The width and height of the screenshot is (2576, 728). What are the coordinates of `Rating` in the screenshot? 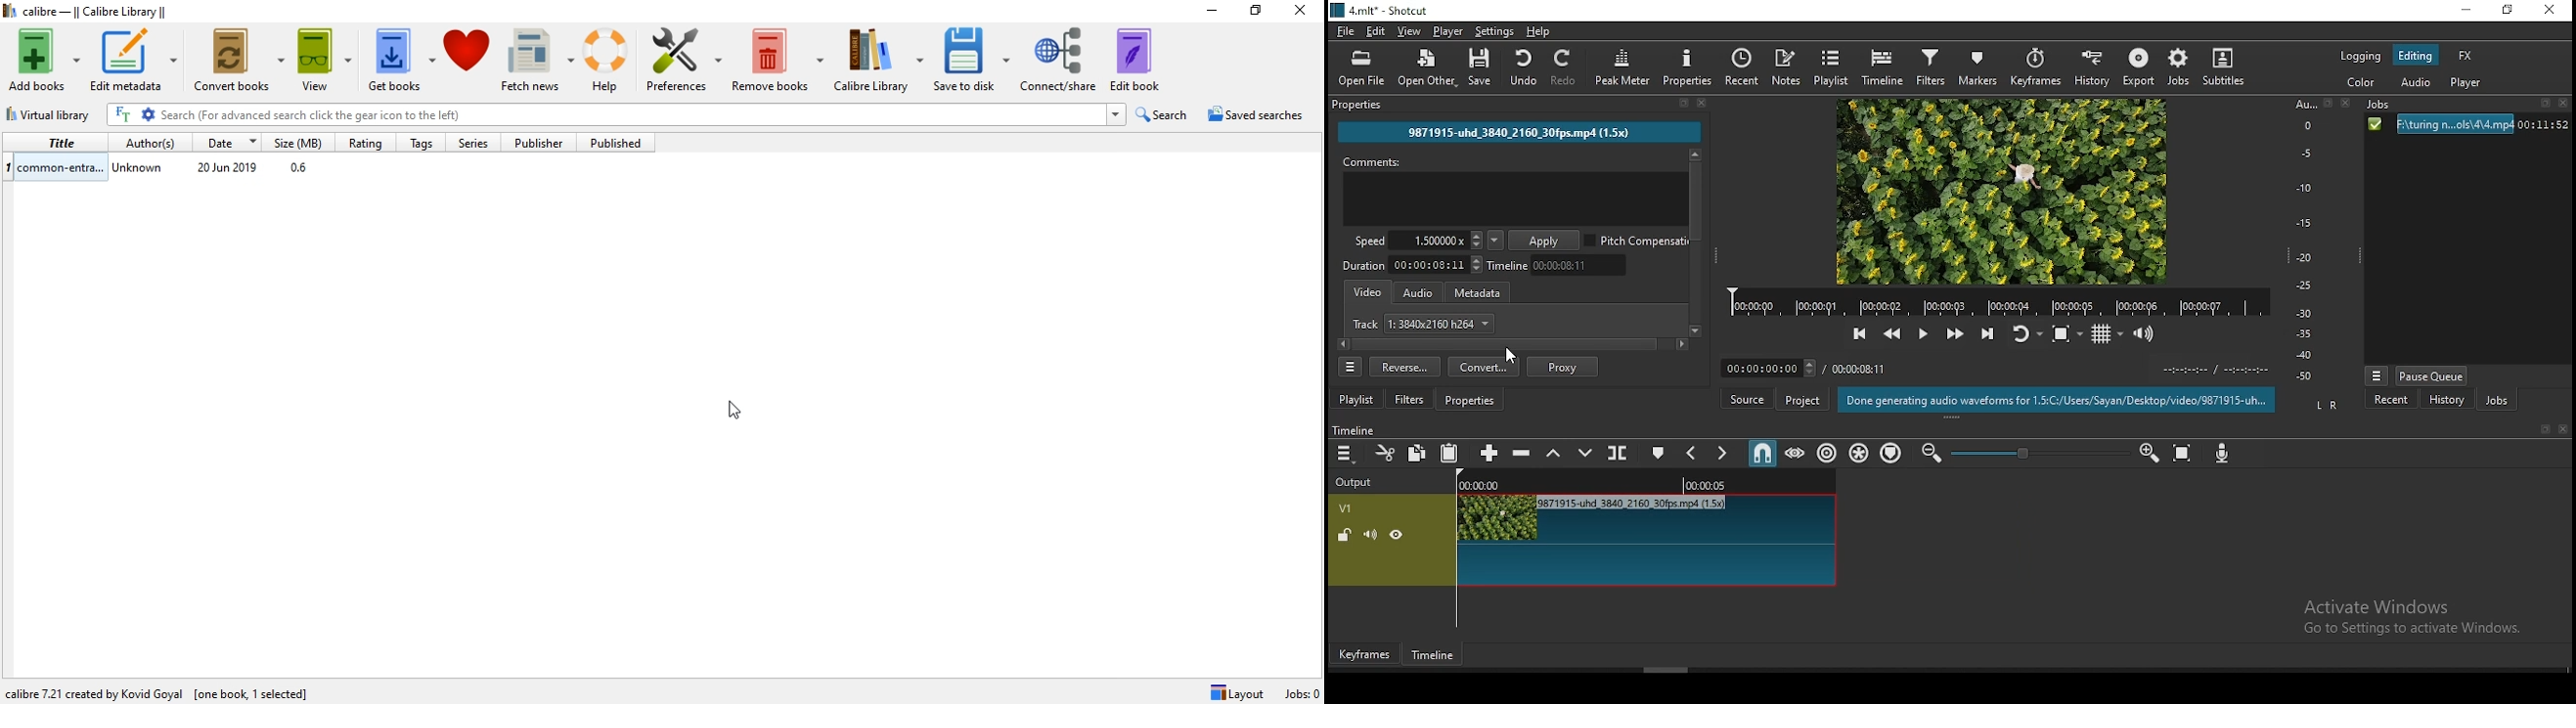 It's located at (368, 140).